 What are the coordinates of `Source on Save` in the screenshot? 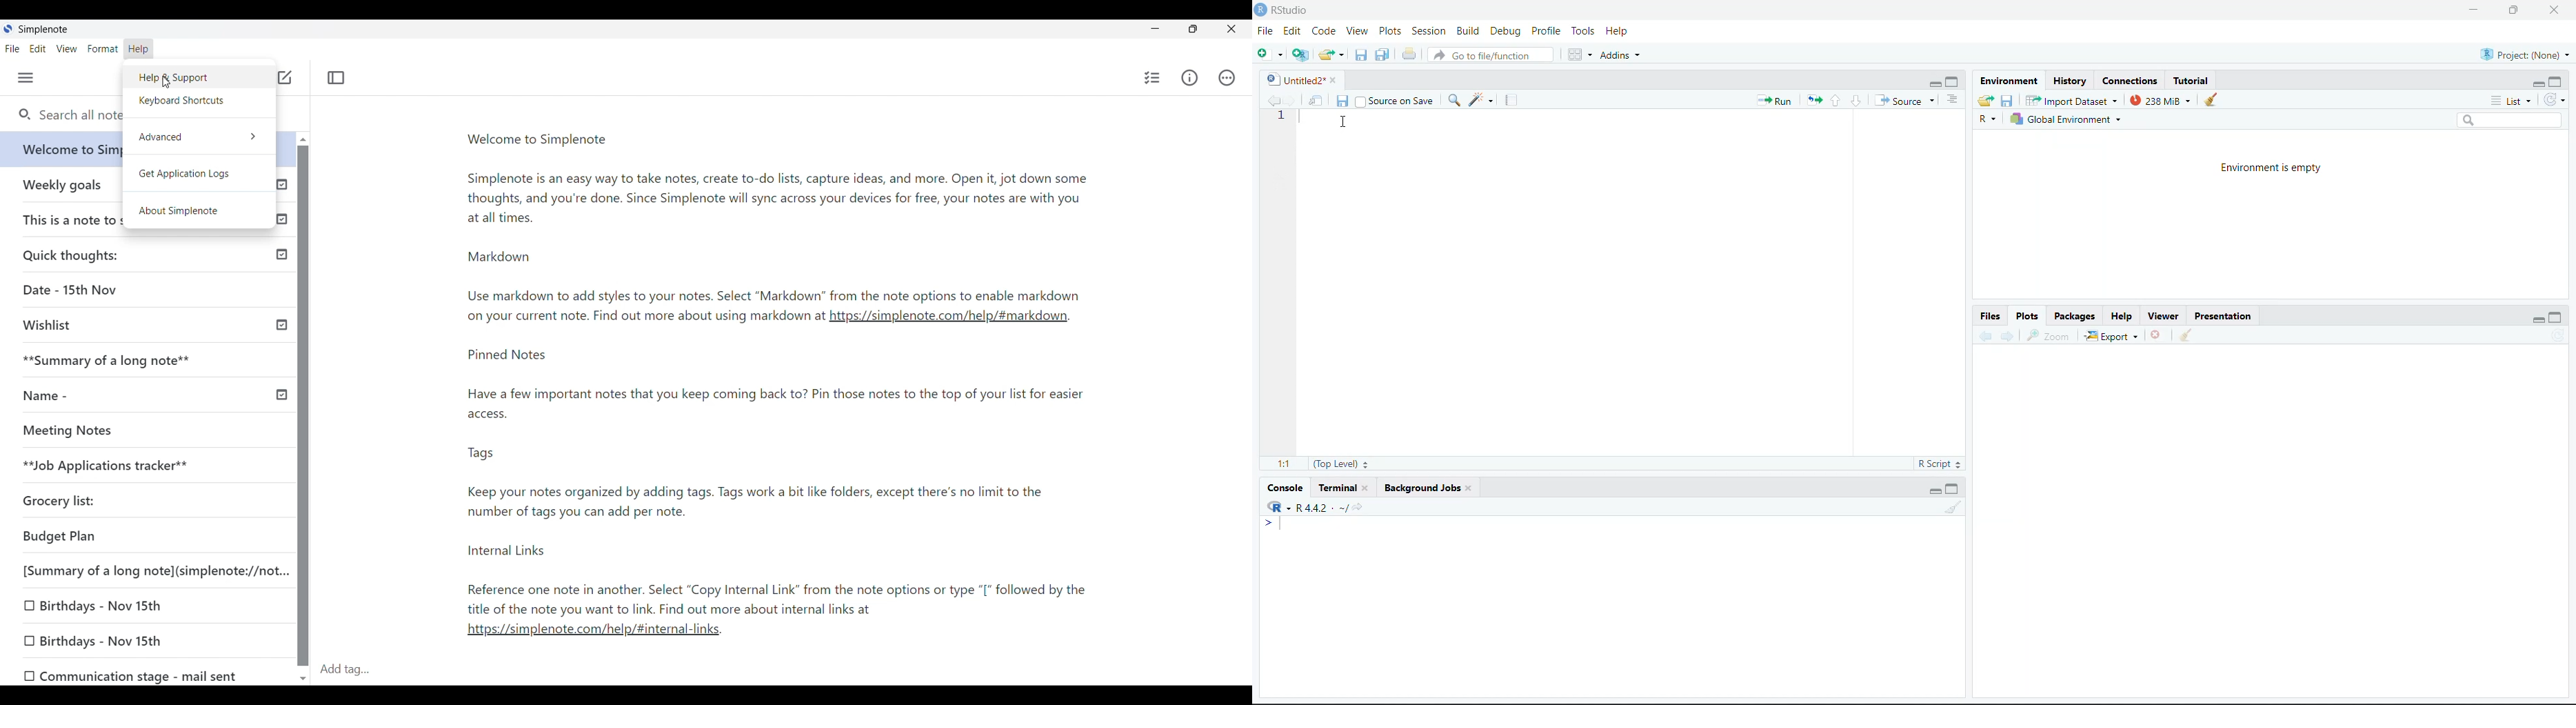 It's located at (1395, 100).